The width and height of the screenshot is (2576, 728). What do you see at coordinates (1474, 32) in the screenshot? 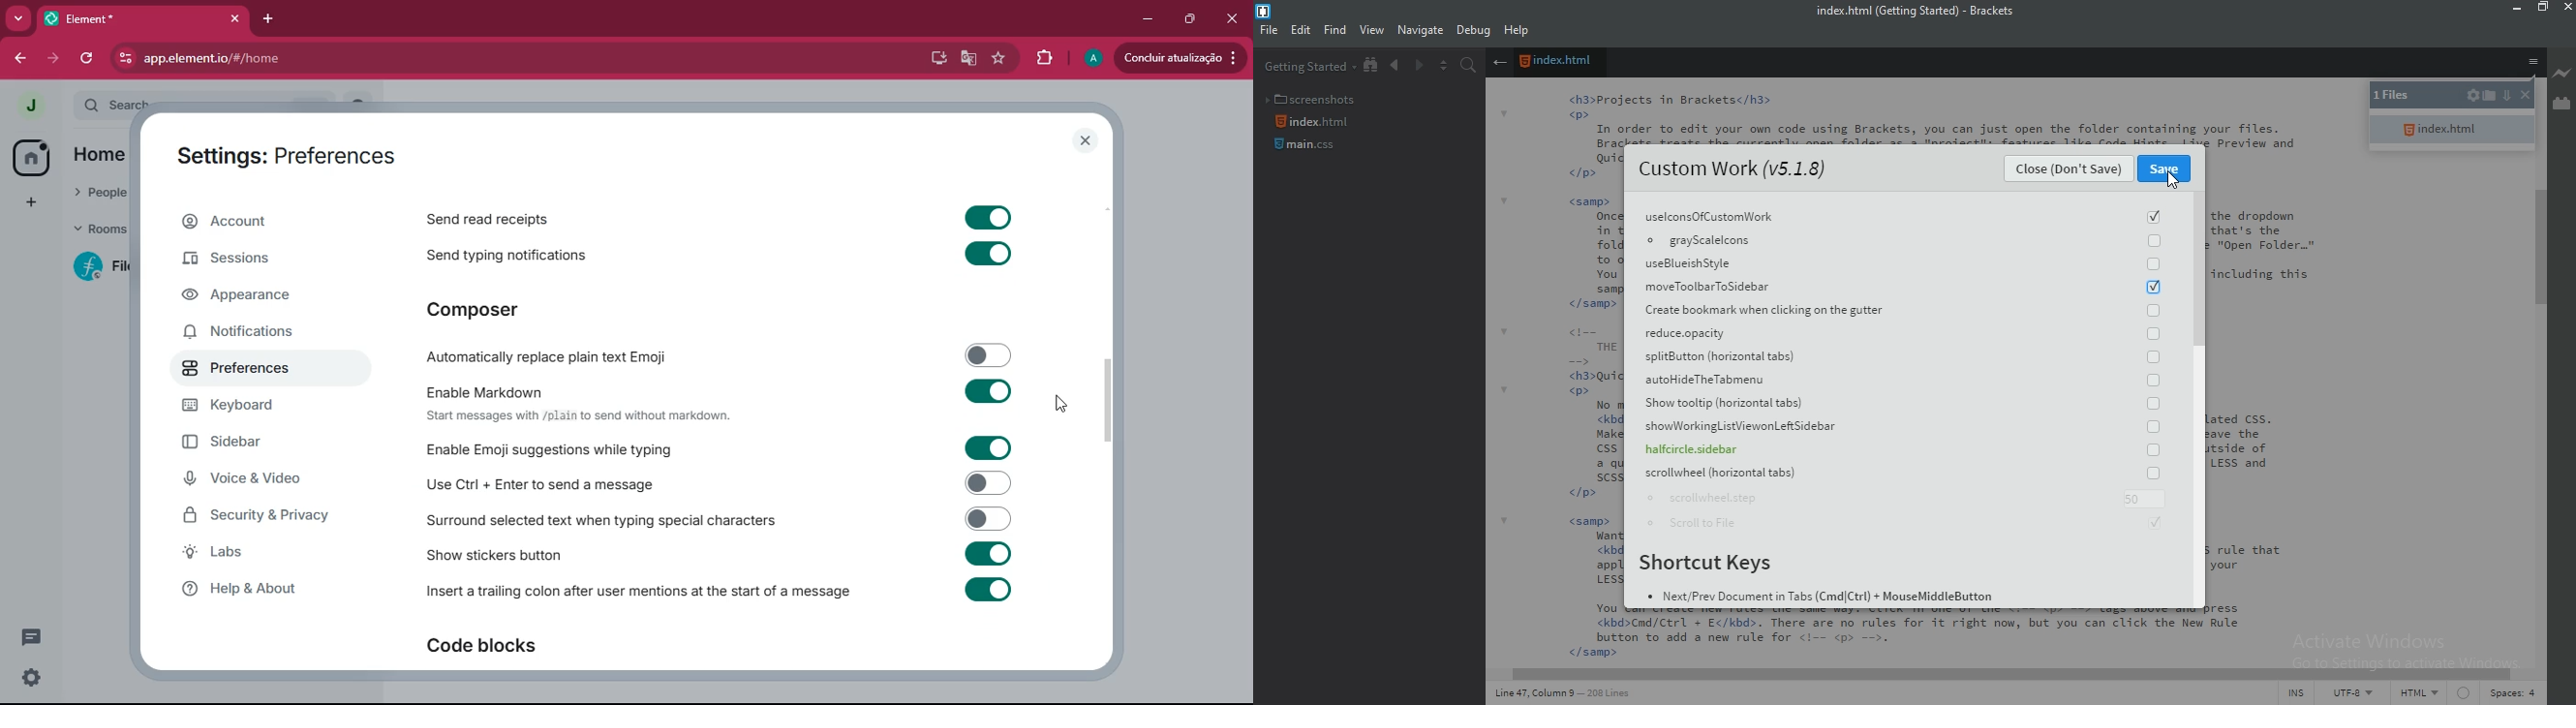
I see `Debug` at bounding box center [1474, 32].